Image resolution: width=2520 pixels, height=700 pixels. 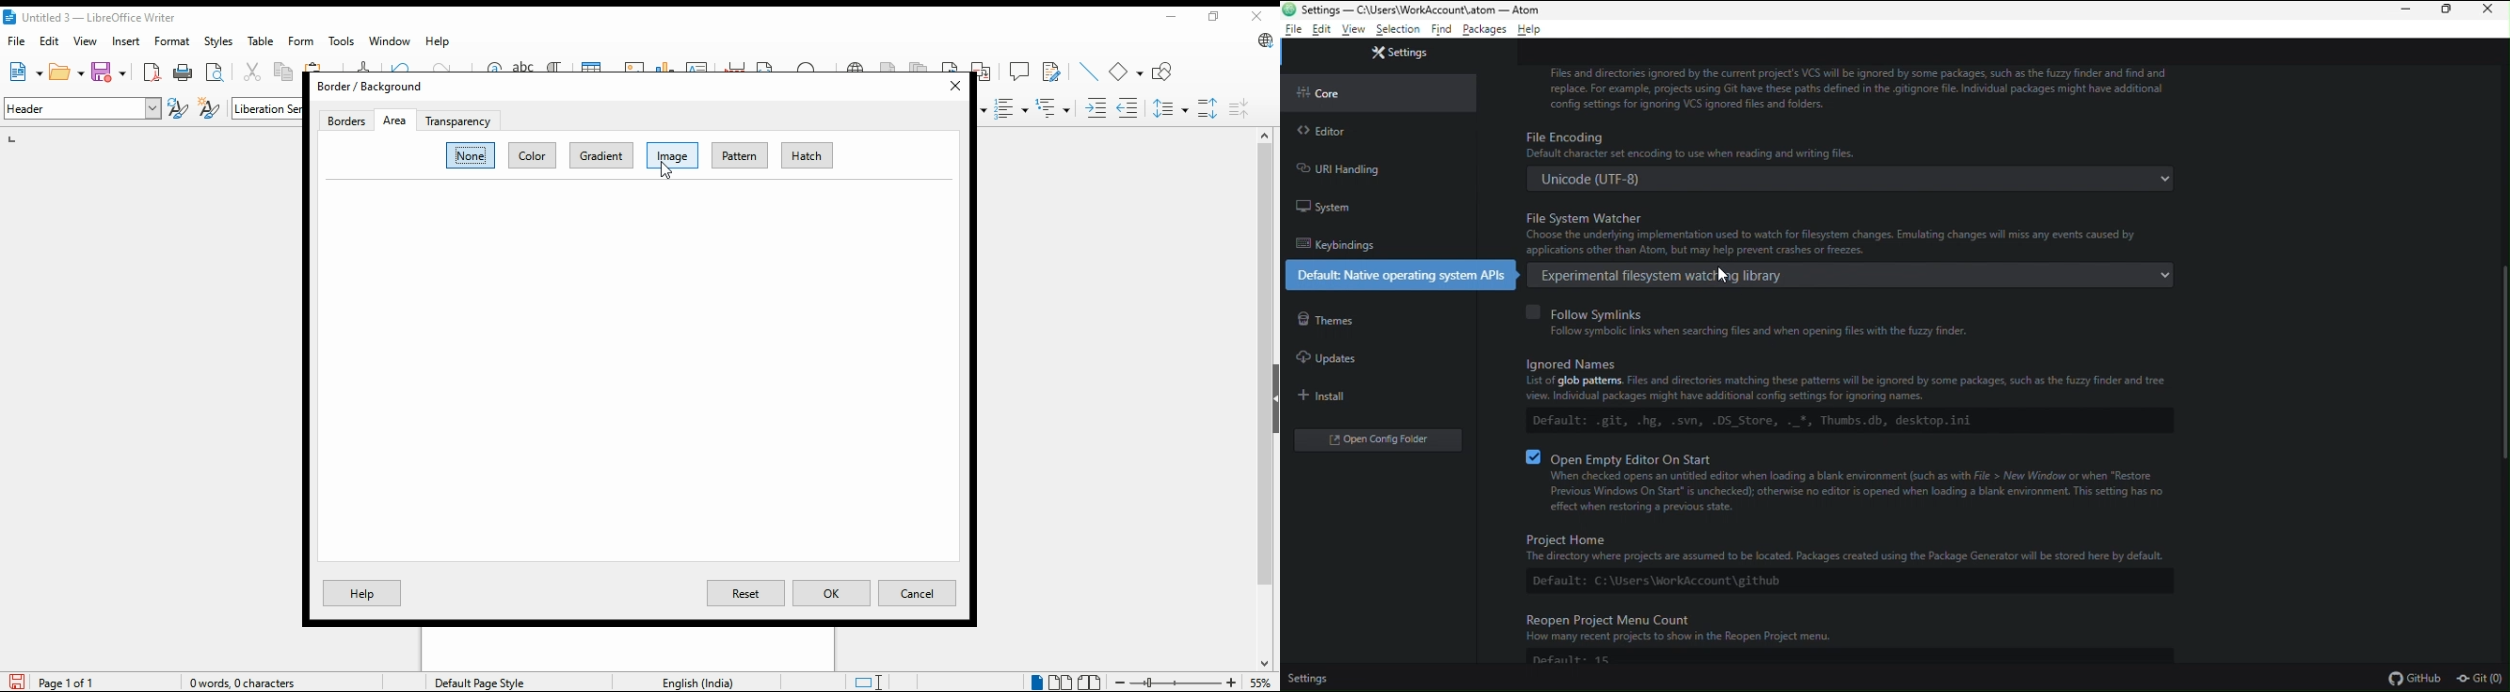 I want to click on insert image, so click(x=635, y=64).